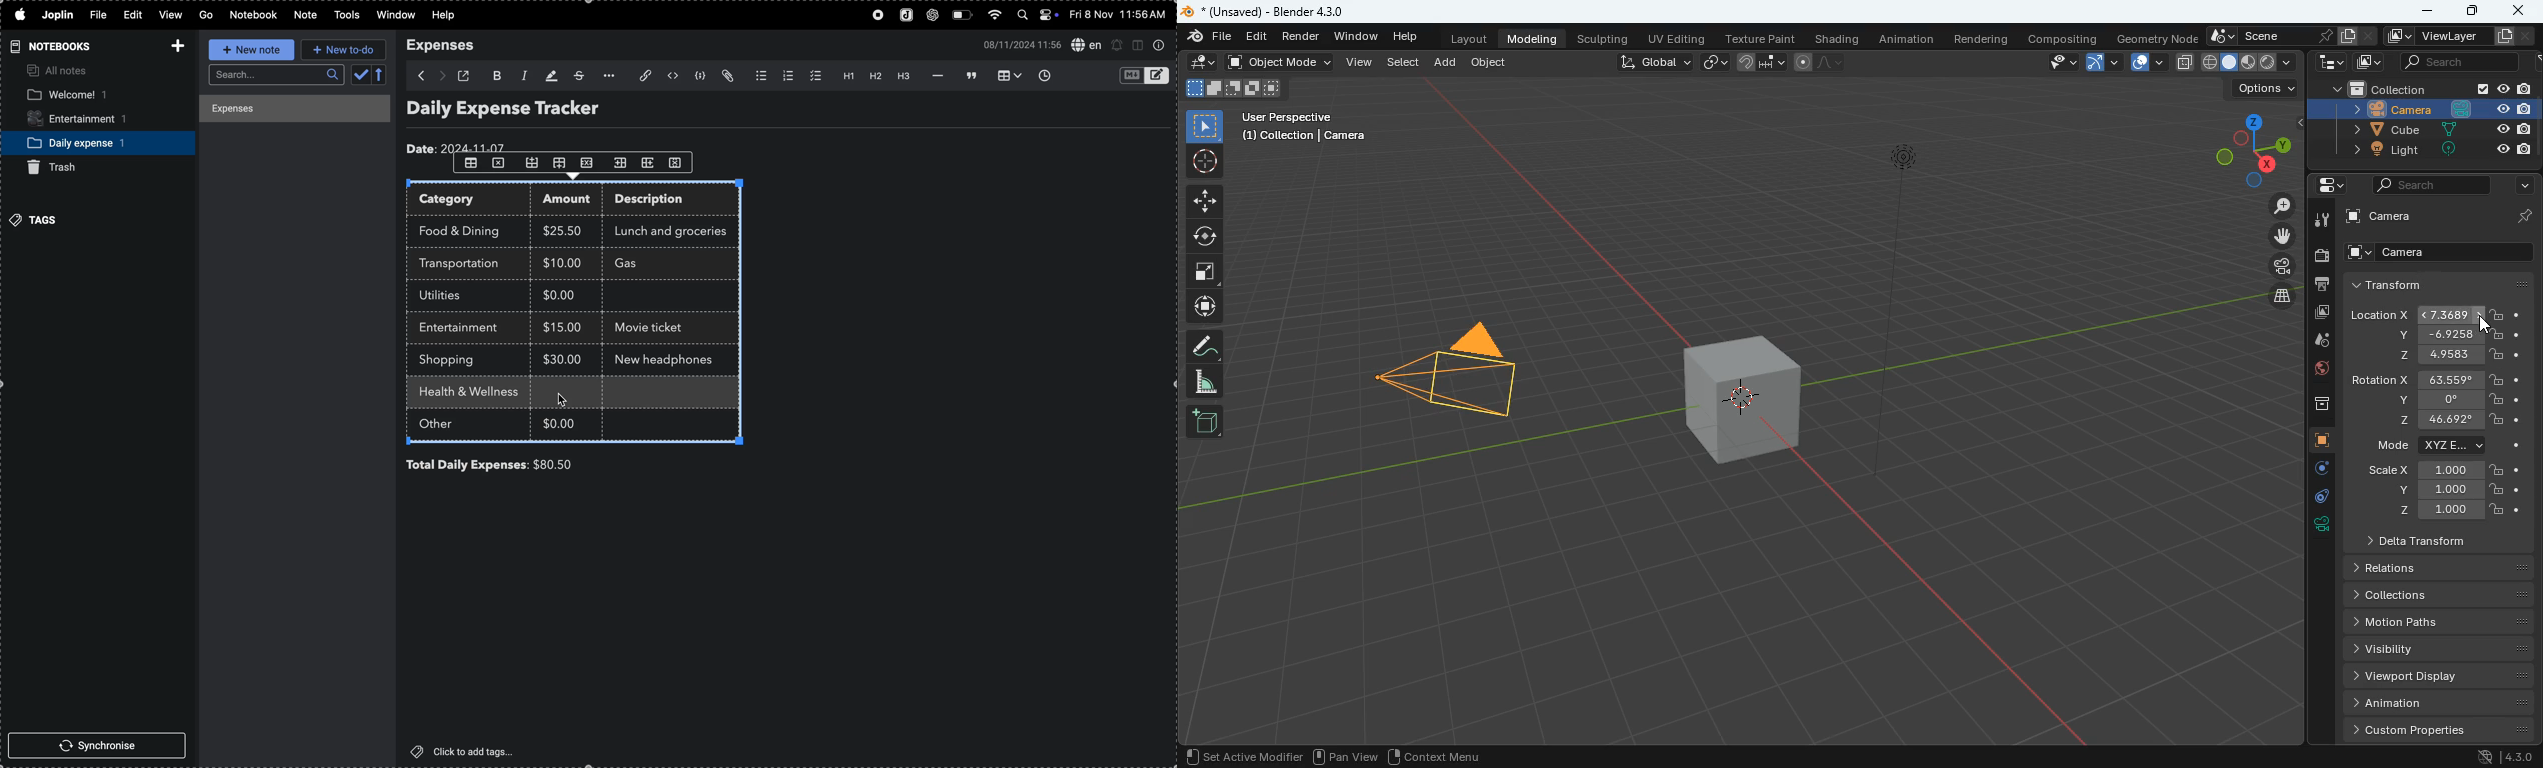 Image resolution: width=2548 pixels, height=784 pixels. I want to click on transform, so click(2439, 284).